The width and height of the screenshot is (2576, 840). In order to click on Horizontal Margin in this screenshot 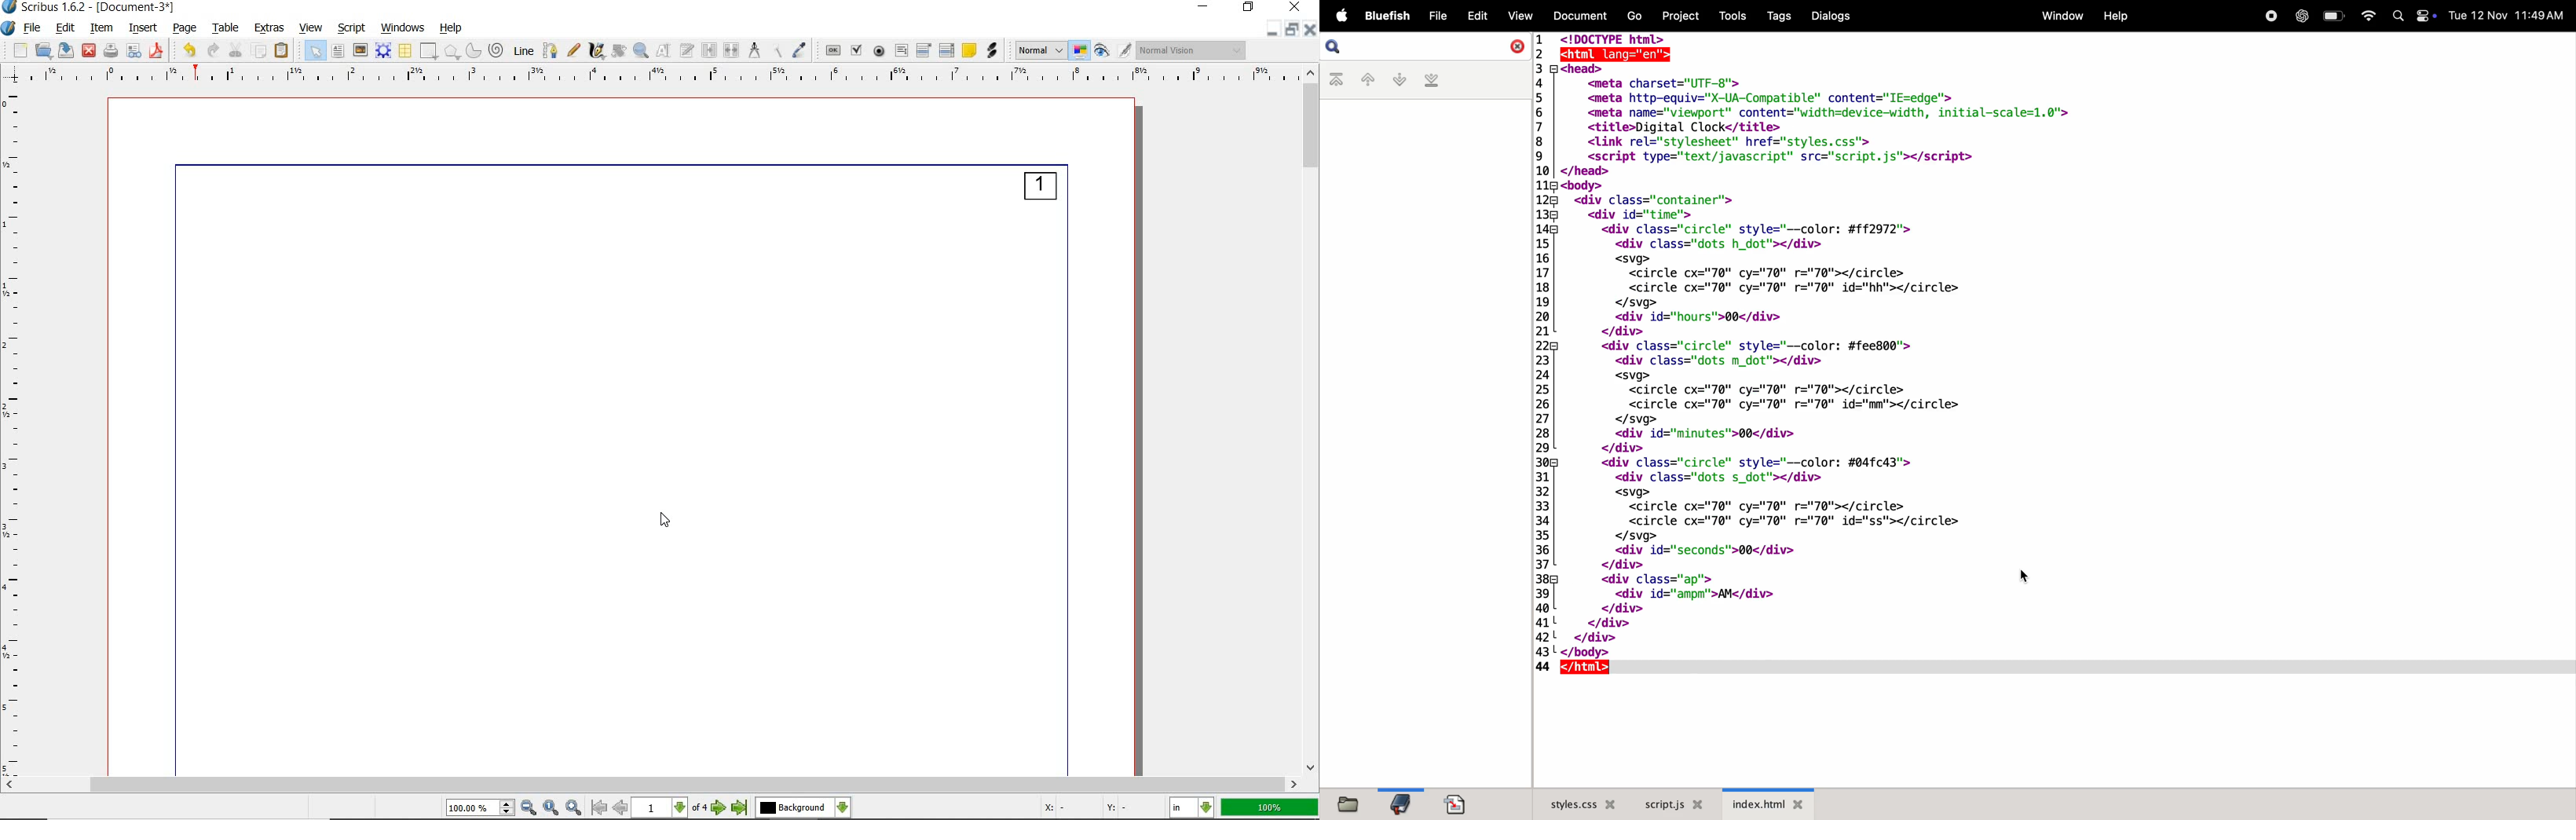, I will do `click(661, 76)`.